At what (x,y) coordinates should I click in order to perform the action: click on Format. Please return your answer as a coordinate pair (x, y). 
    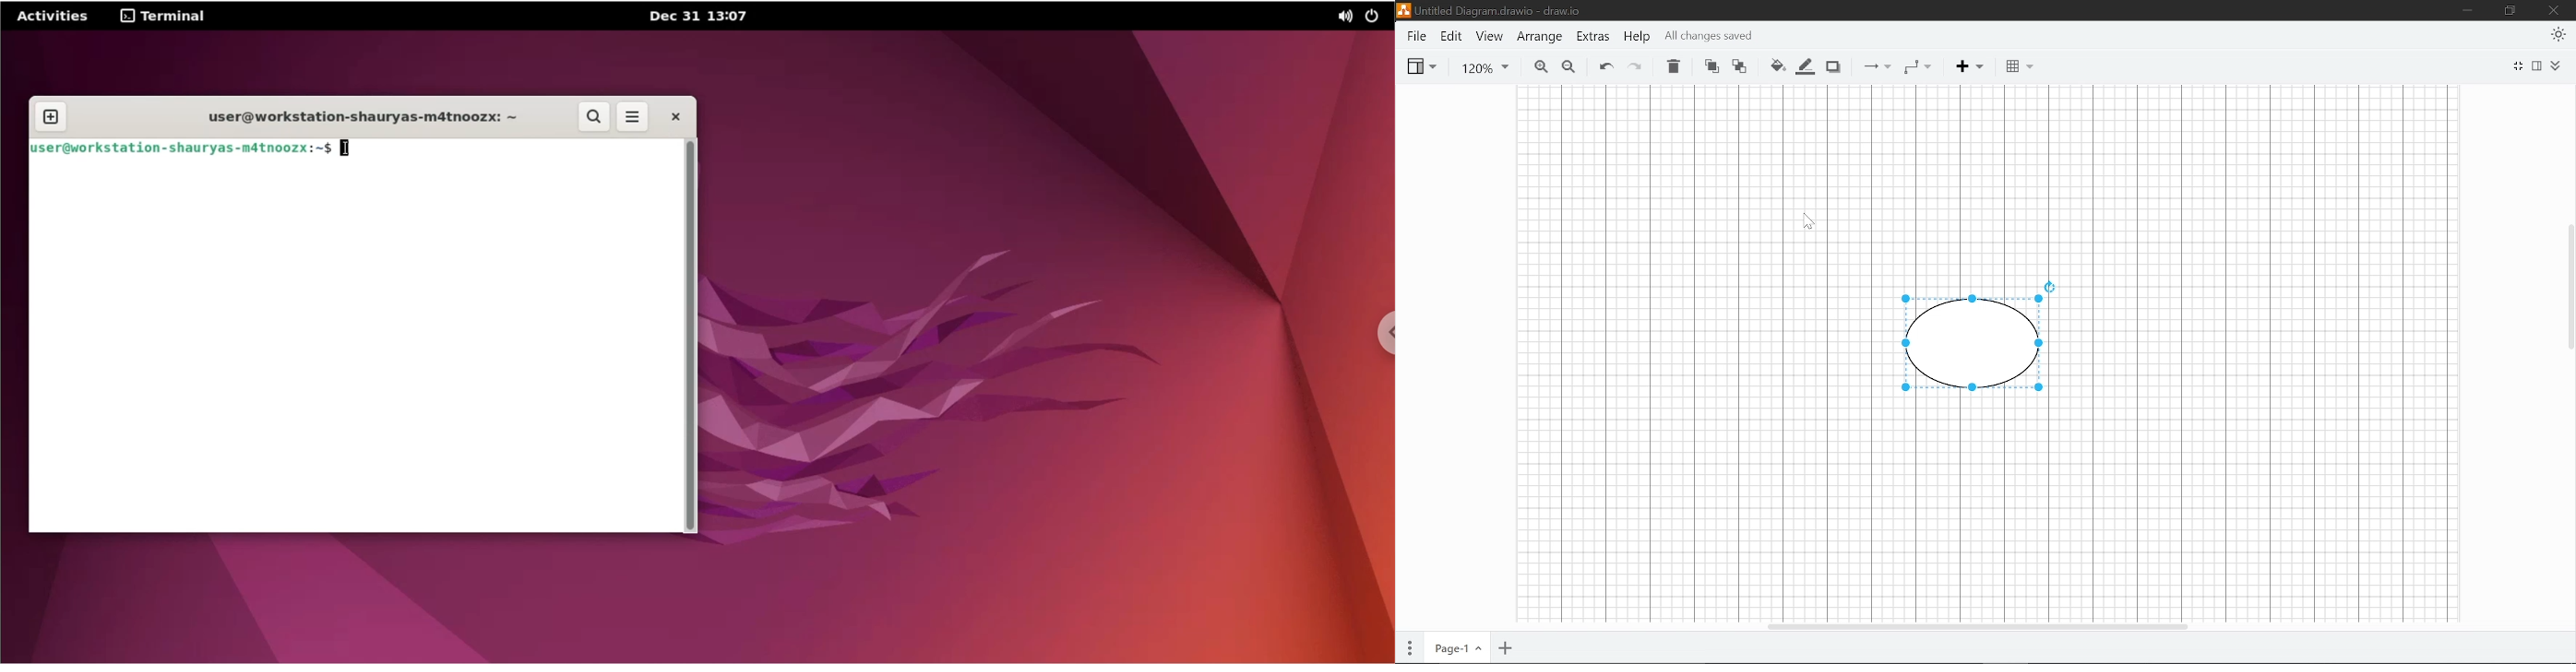
    Looking at the image, I should click on (2539, 66).